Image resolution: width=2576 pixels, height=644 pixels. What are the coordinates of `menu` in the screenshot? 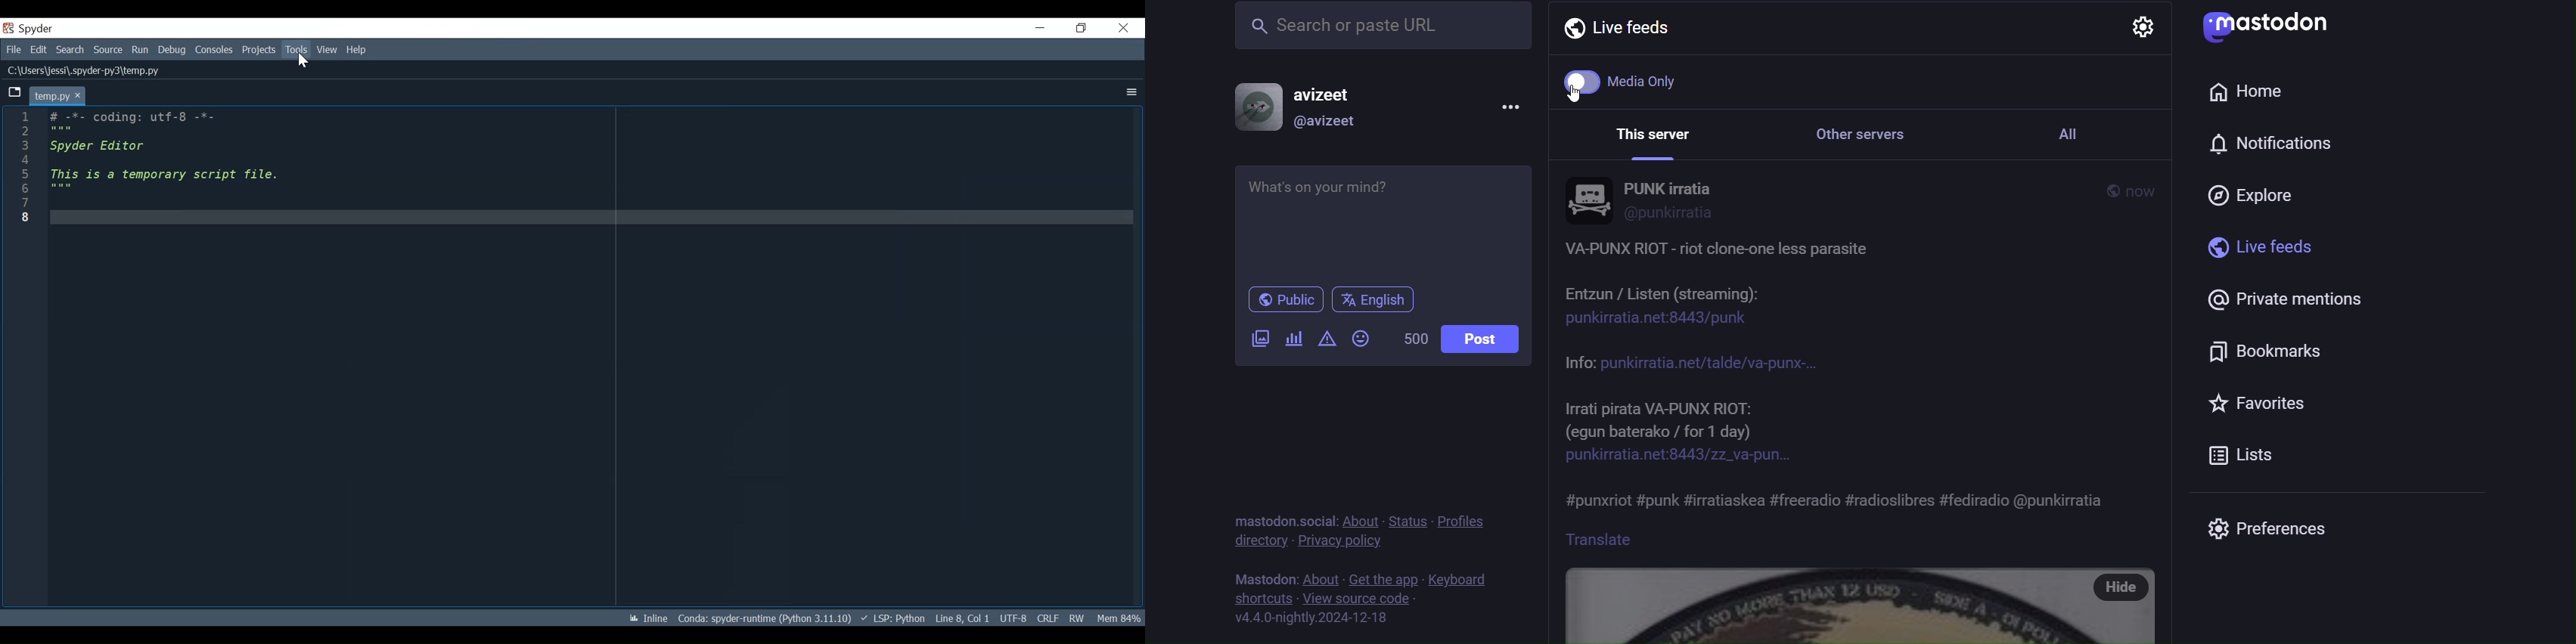 It's located at (1515, 106).